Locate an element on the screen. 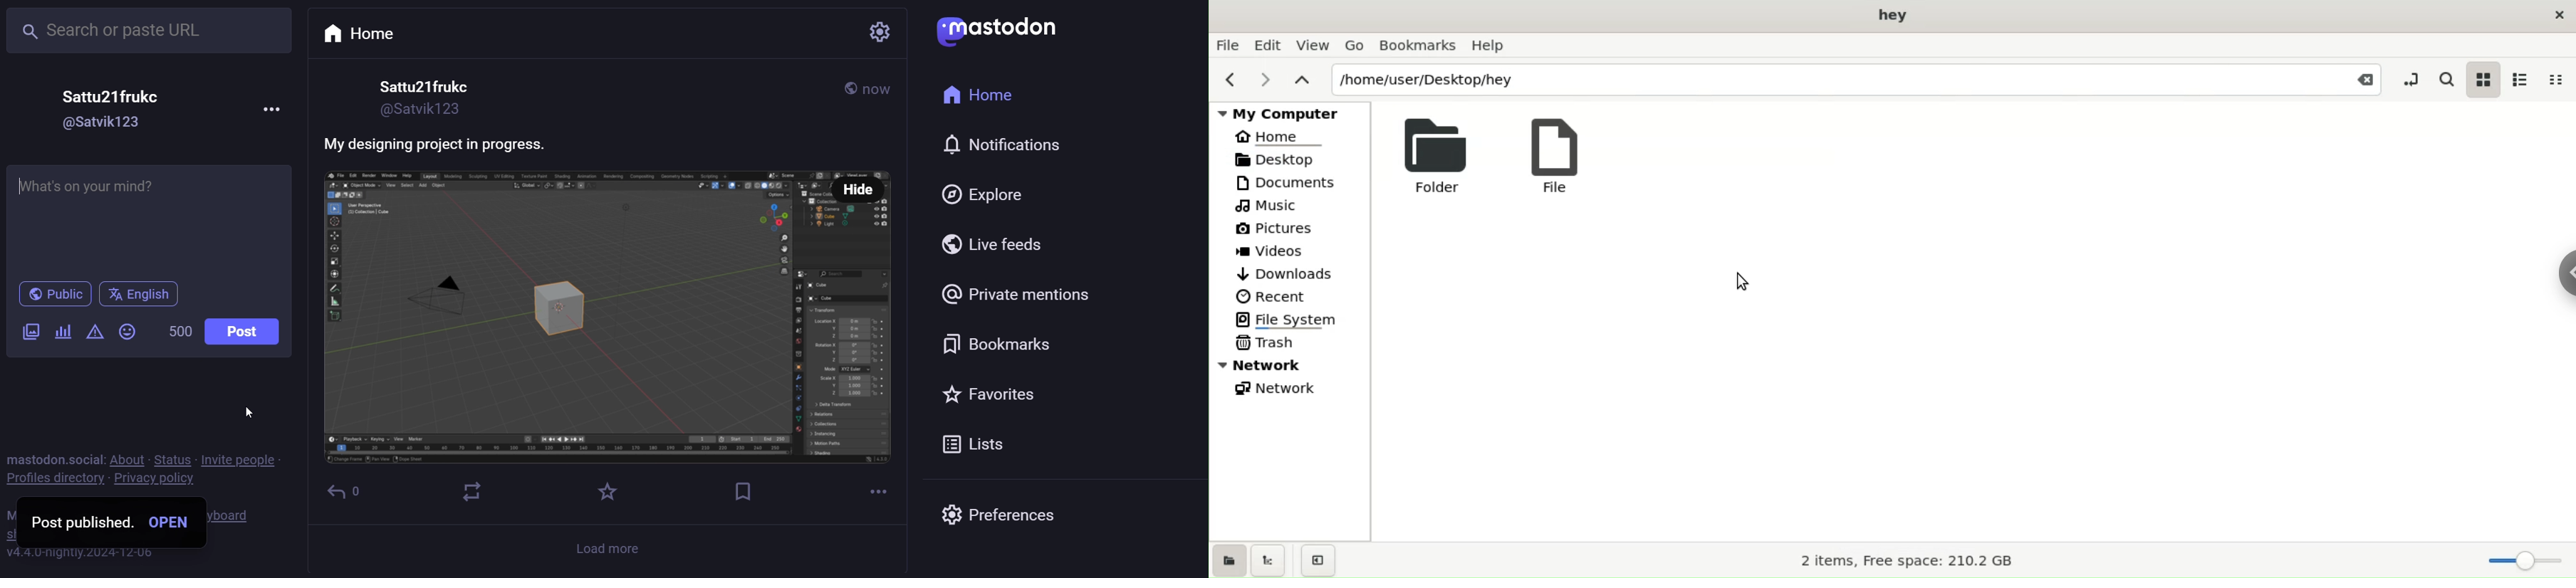 The width and height of the screenshot is (2576, 588). mastodon is located at coordinates (1002, 27).